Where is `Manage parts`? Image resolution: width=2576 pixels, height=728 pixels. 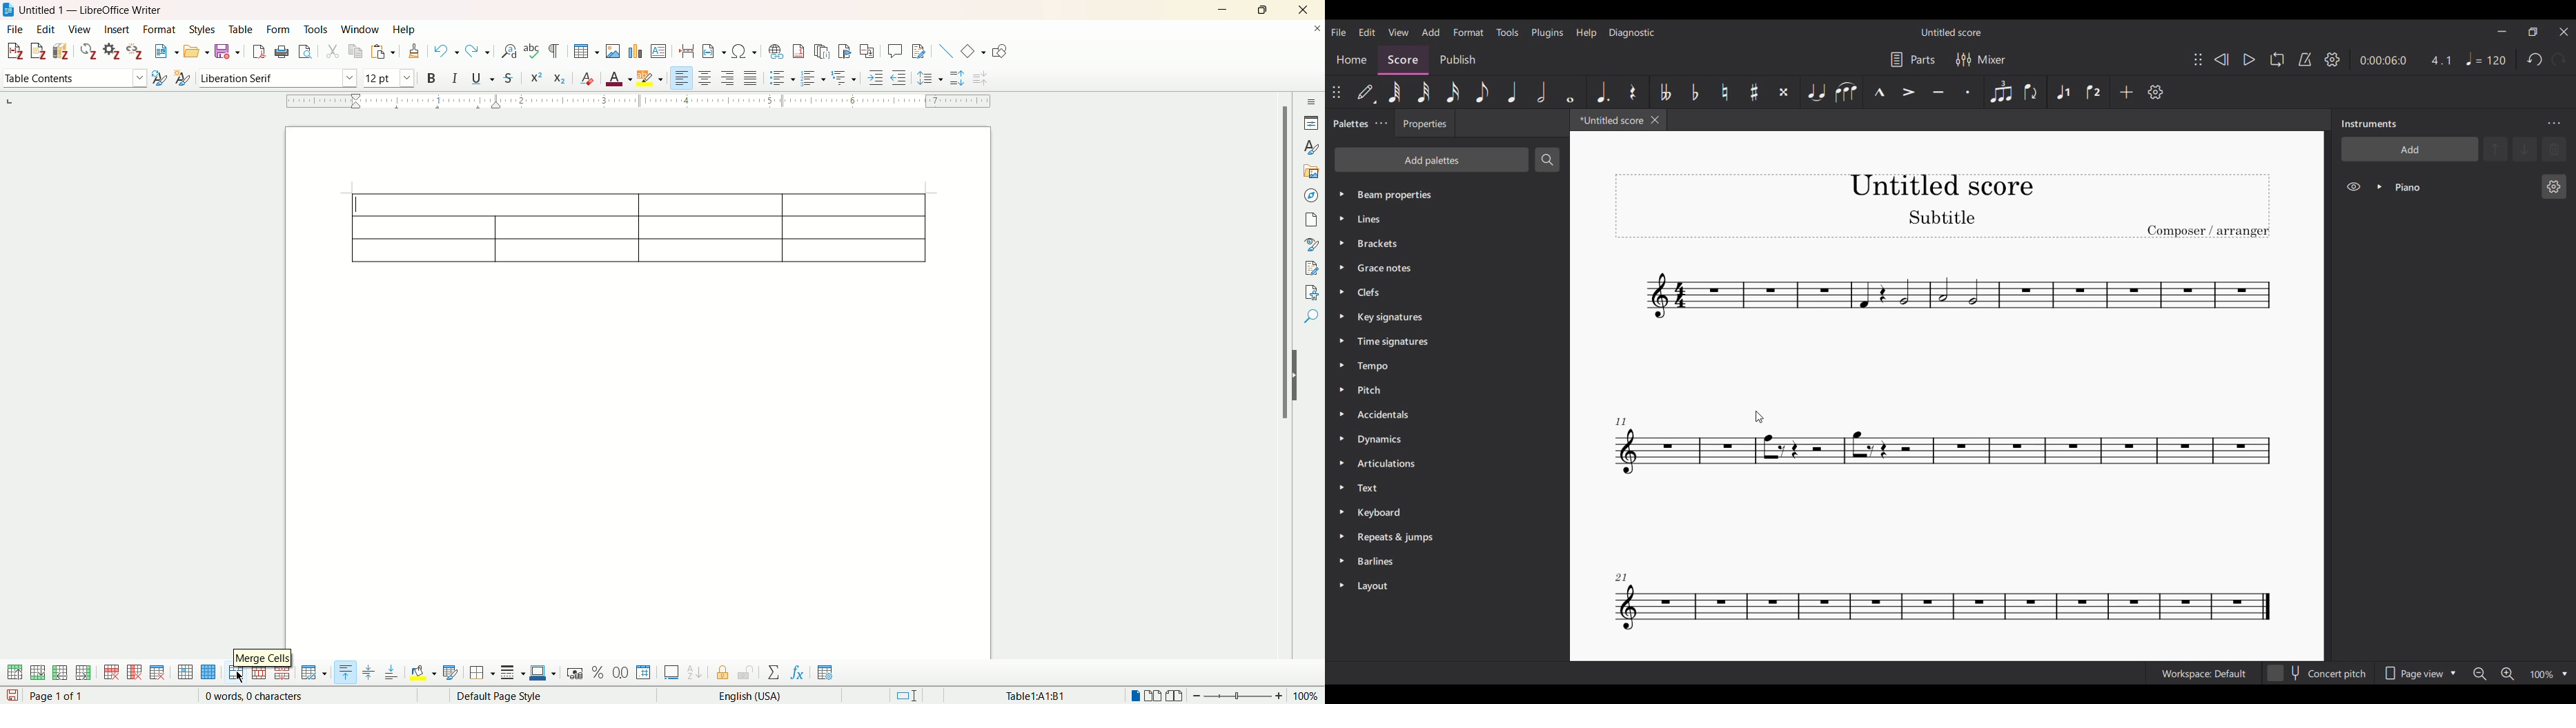 Manage parts is located at coordinates (1913, 59).